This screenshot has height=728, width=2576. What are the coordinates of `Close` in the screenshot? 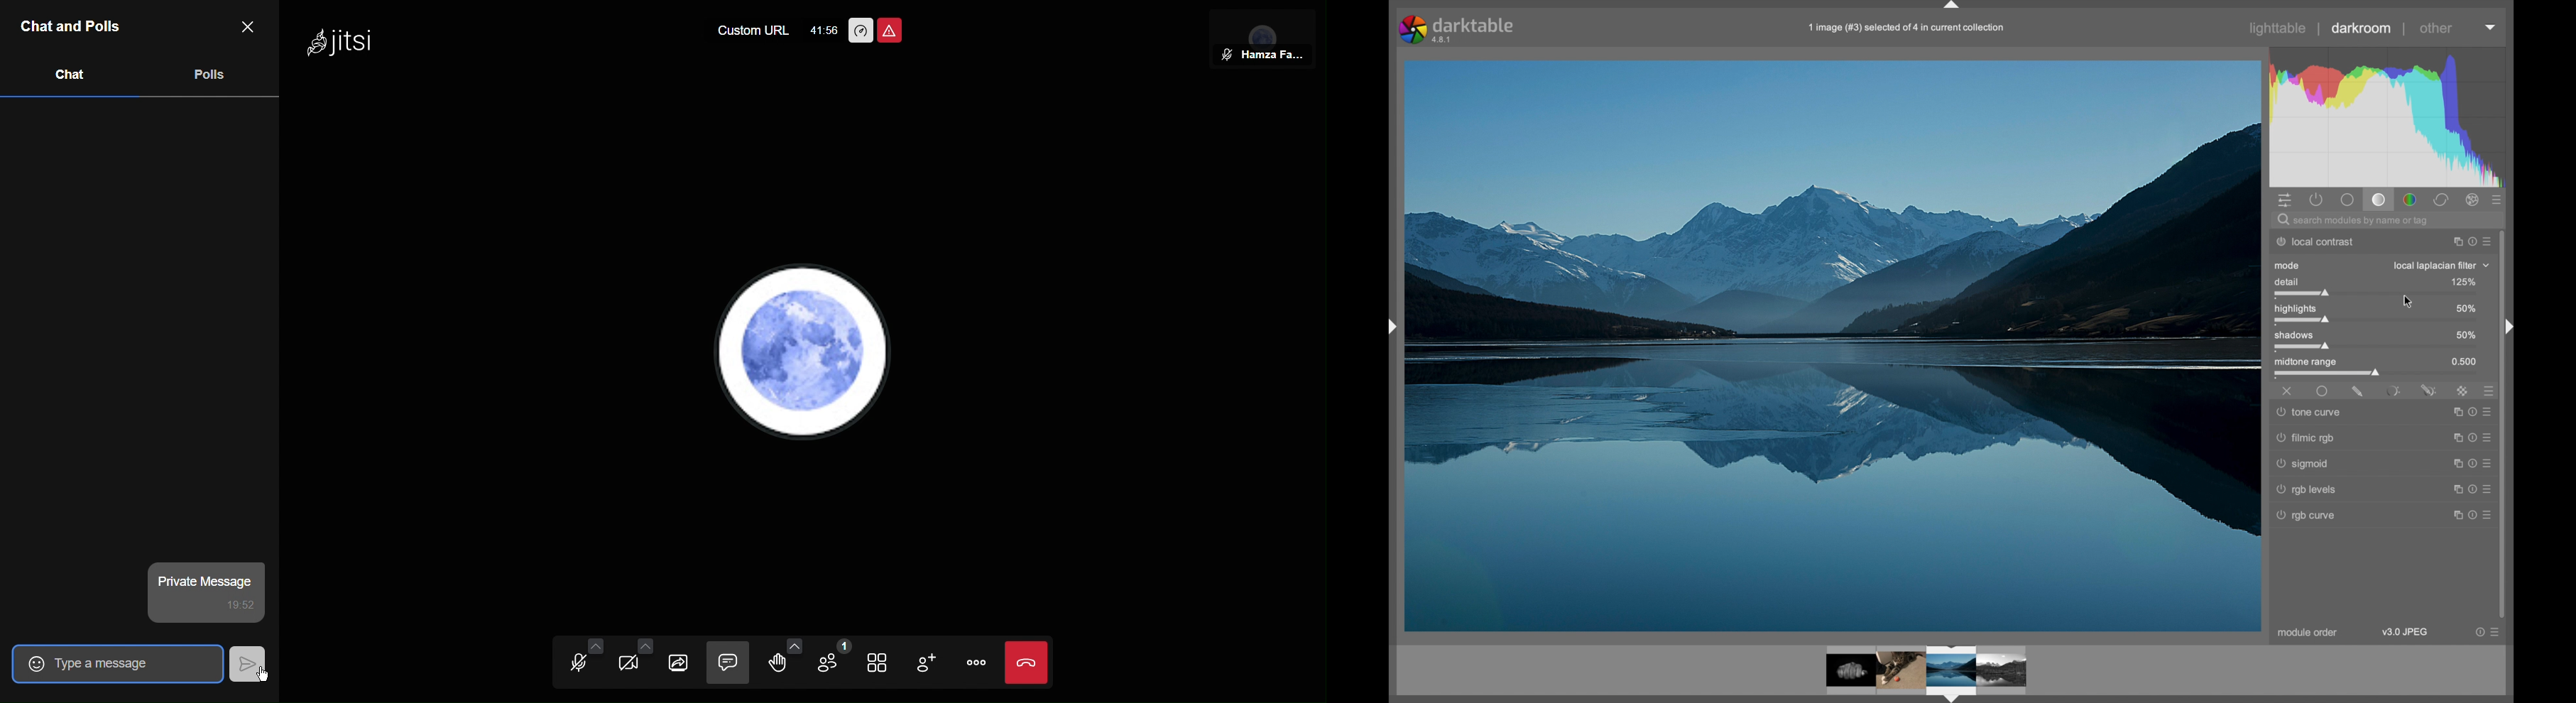 It's located at (249, 29).